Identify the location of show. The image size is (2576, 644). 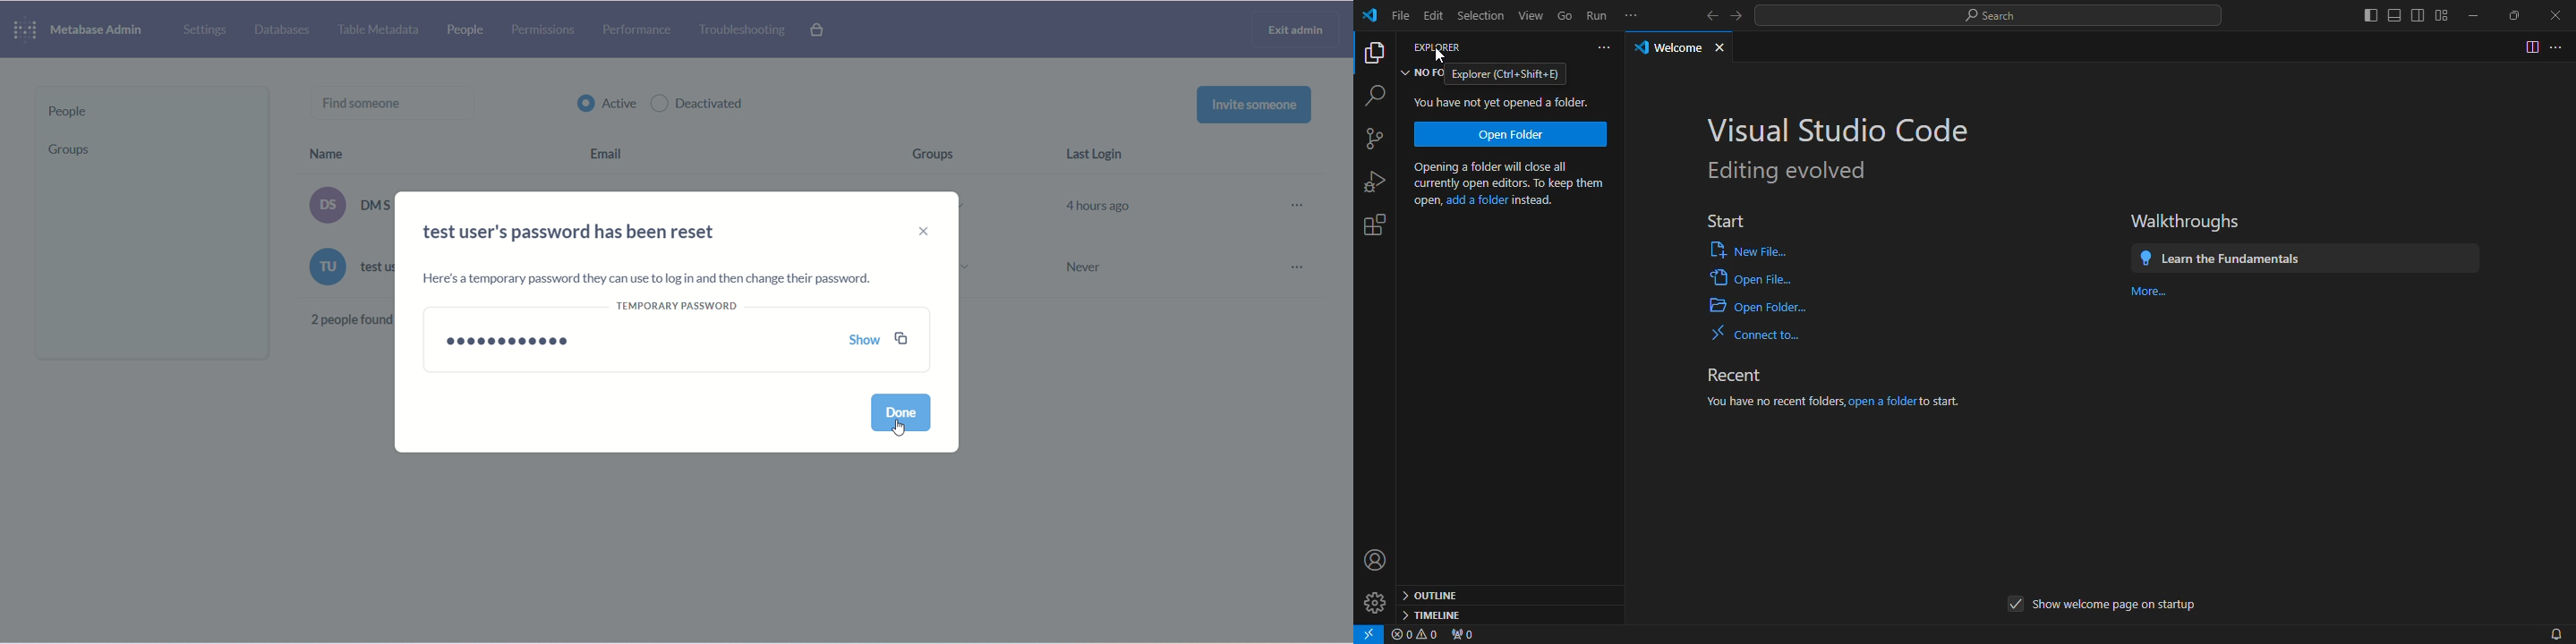
(868, 341).